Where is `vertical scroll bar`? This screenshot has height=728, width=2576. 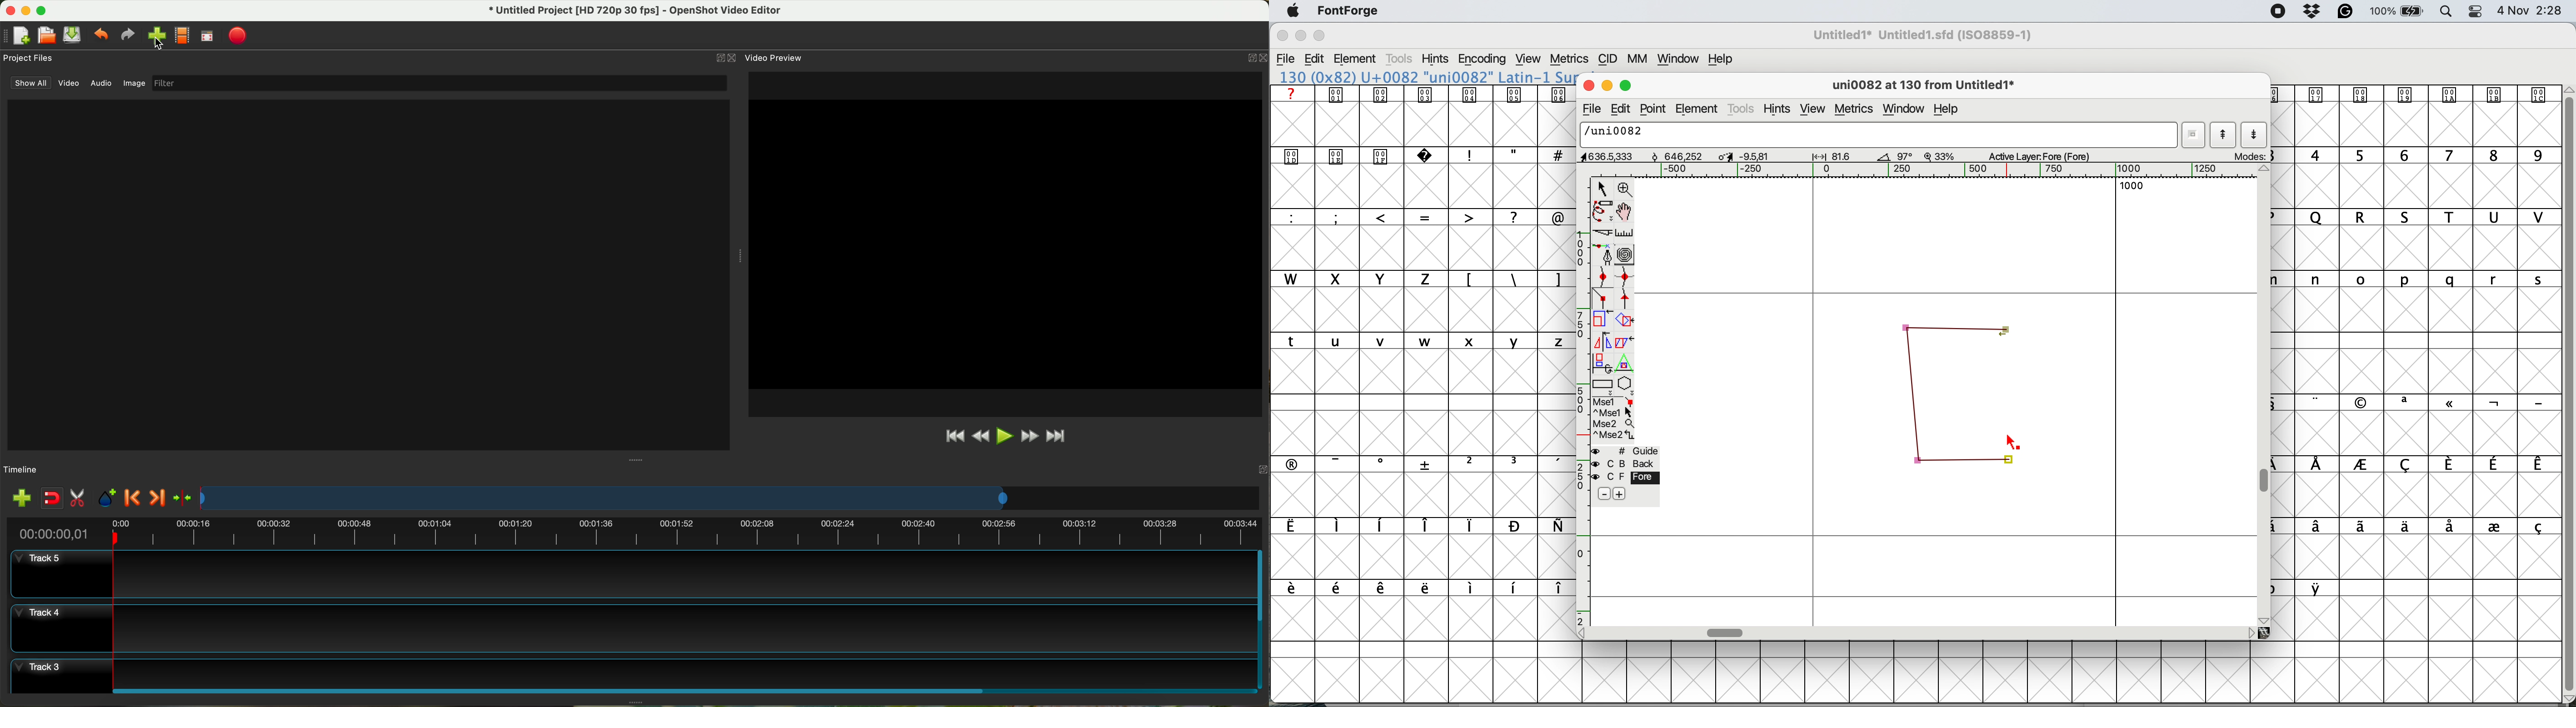
vertical scroll bar is located at coordinates (2567, 390).